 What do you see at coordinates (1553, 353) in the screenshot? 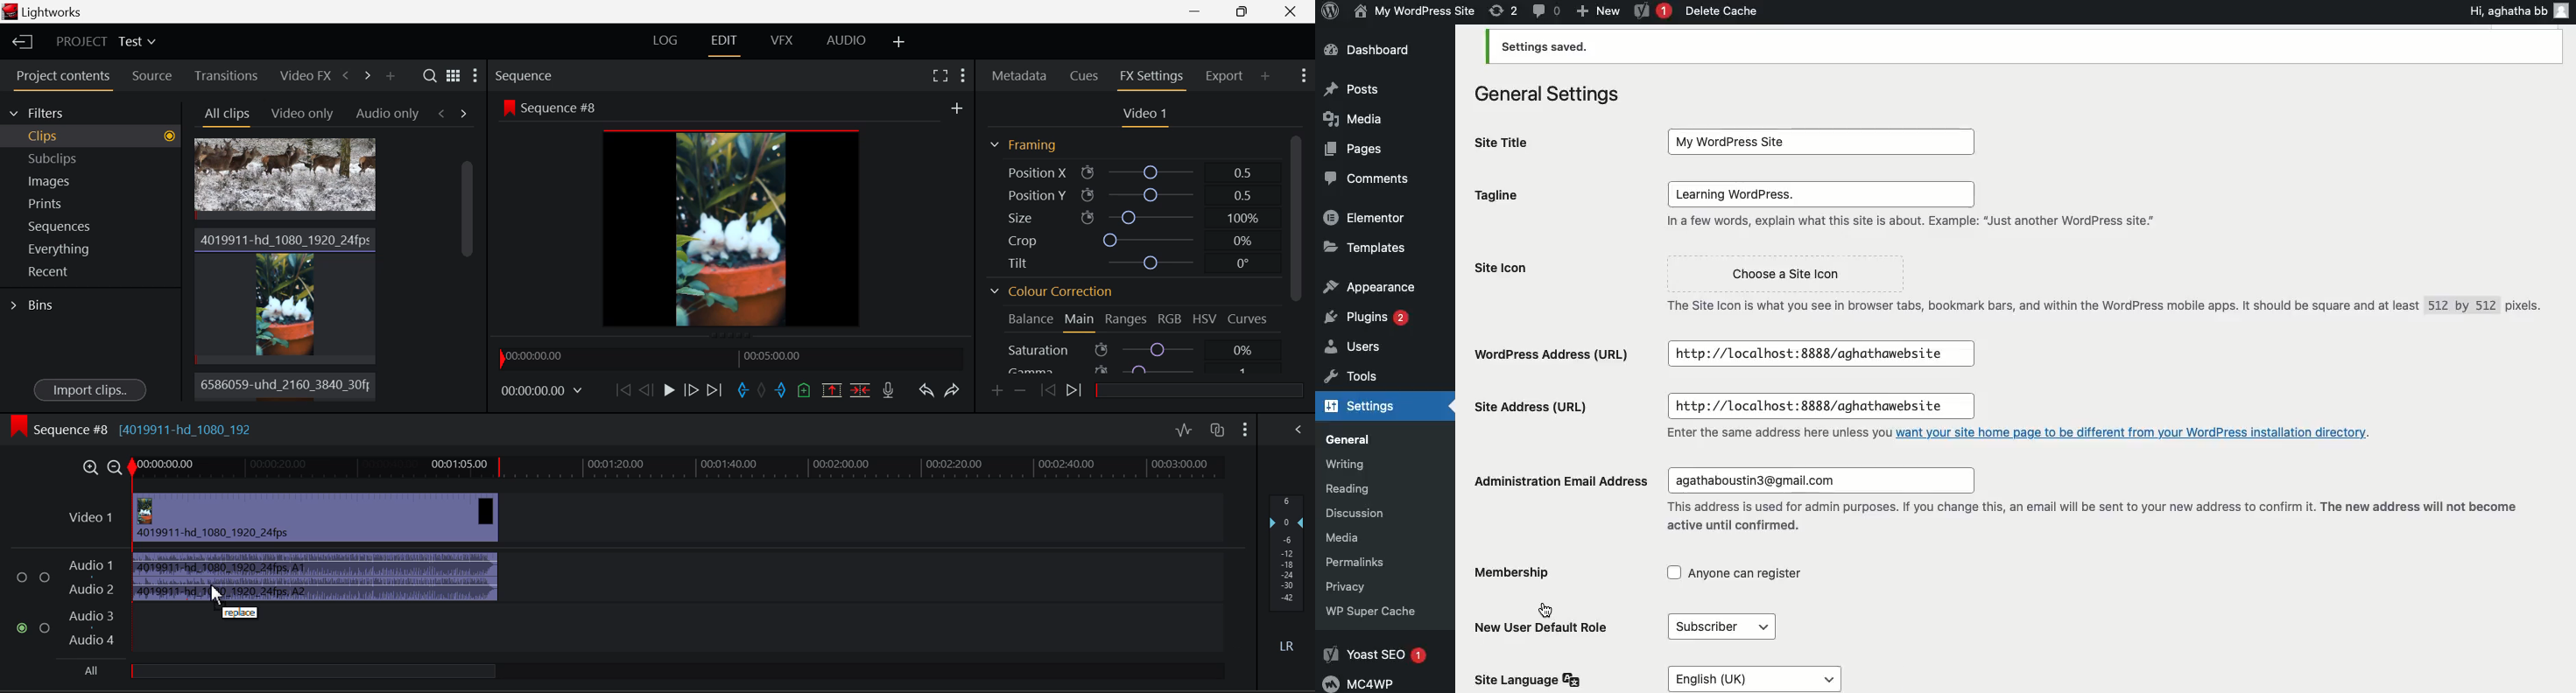
I see `WordPress Address (URL)` at bounding box center [1553, 353].